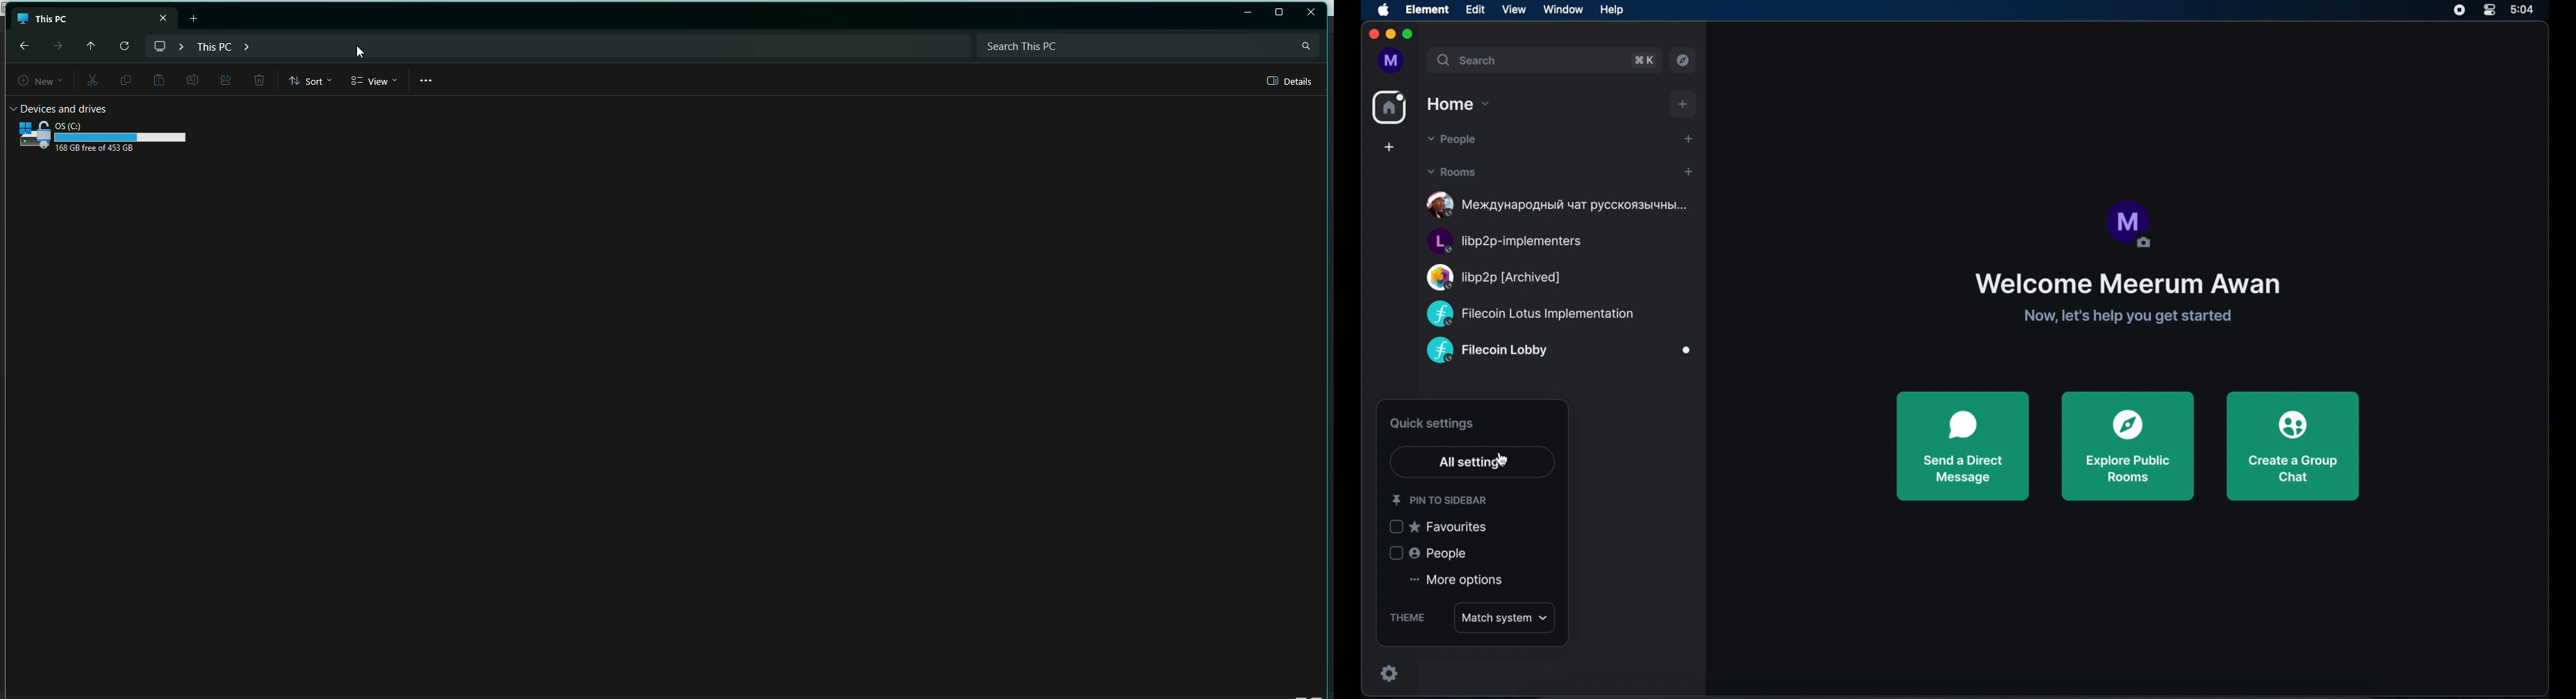 The image size is (2576, 700). I want to click on Option, so click(427, 81).